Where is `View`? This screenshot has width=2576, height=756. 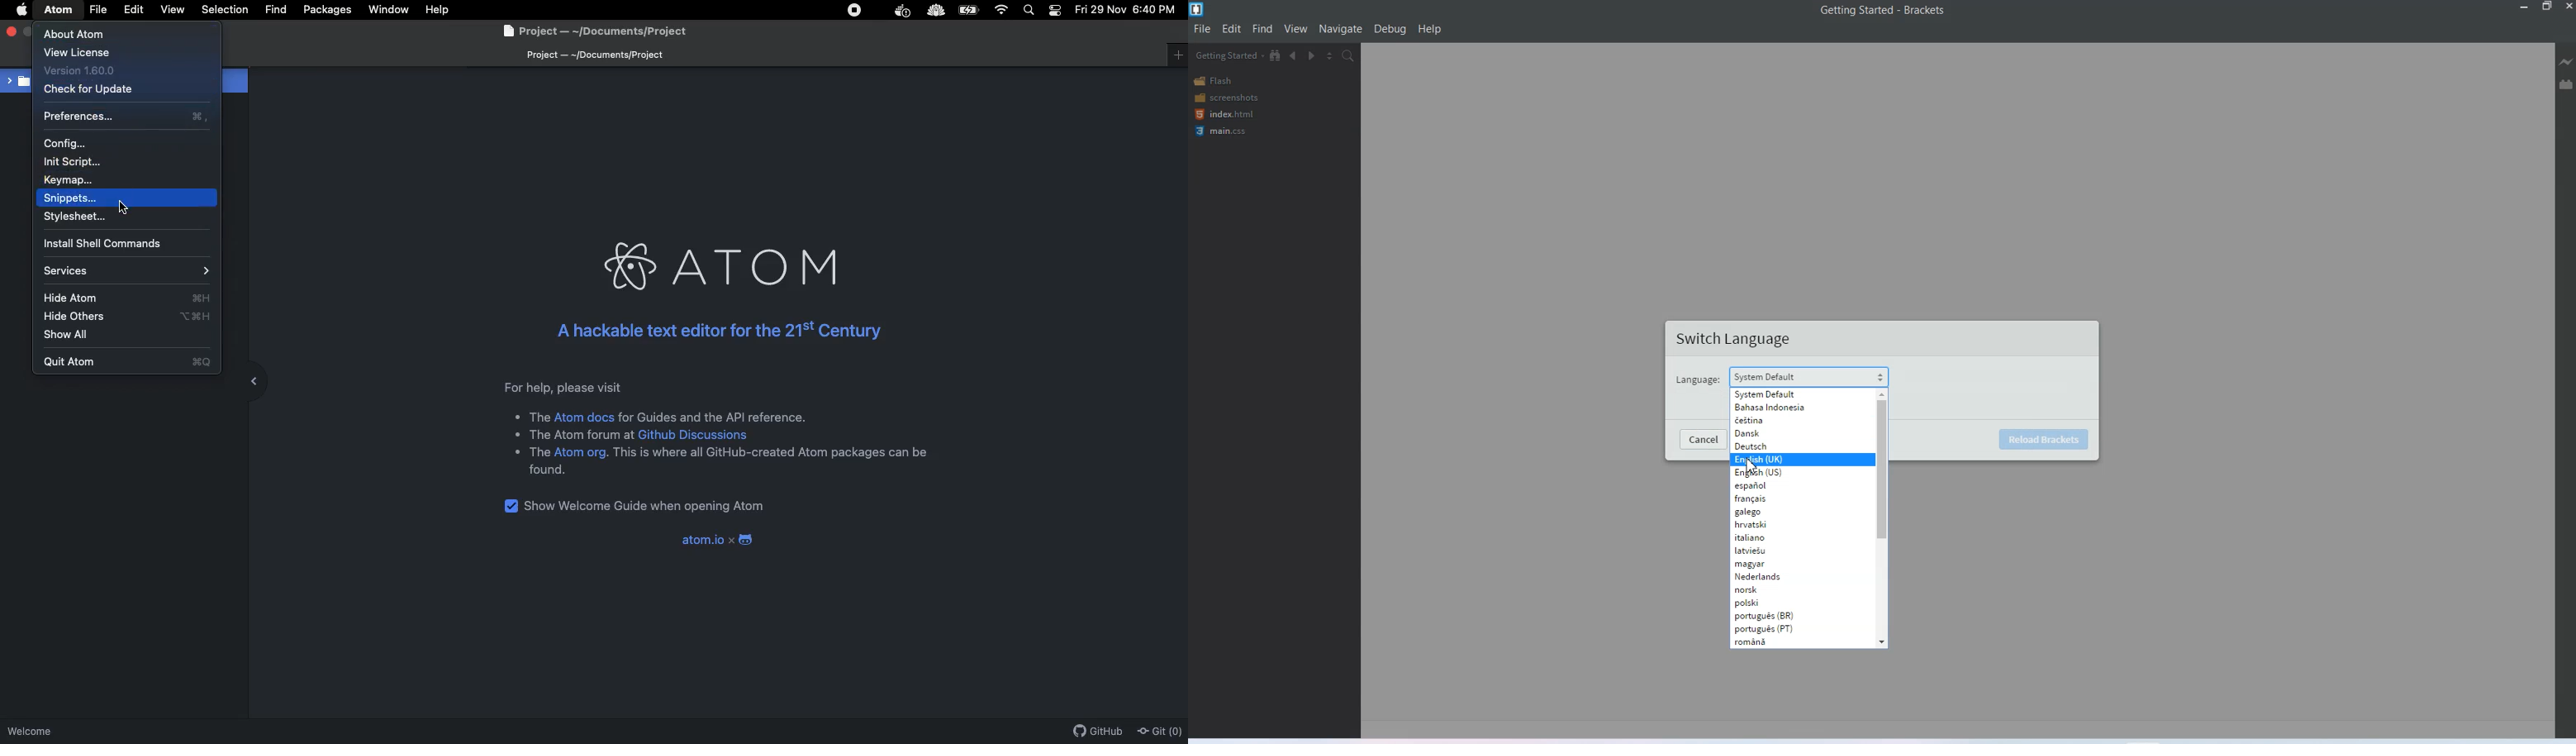 View is located at coordinates (173, 10).